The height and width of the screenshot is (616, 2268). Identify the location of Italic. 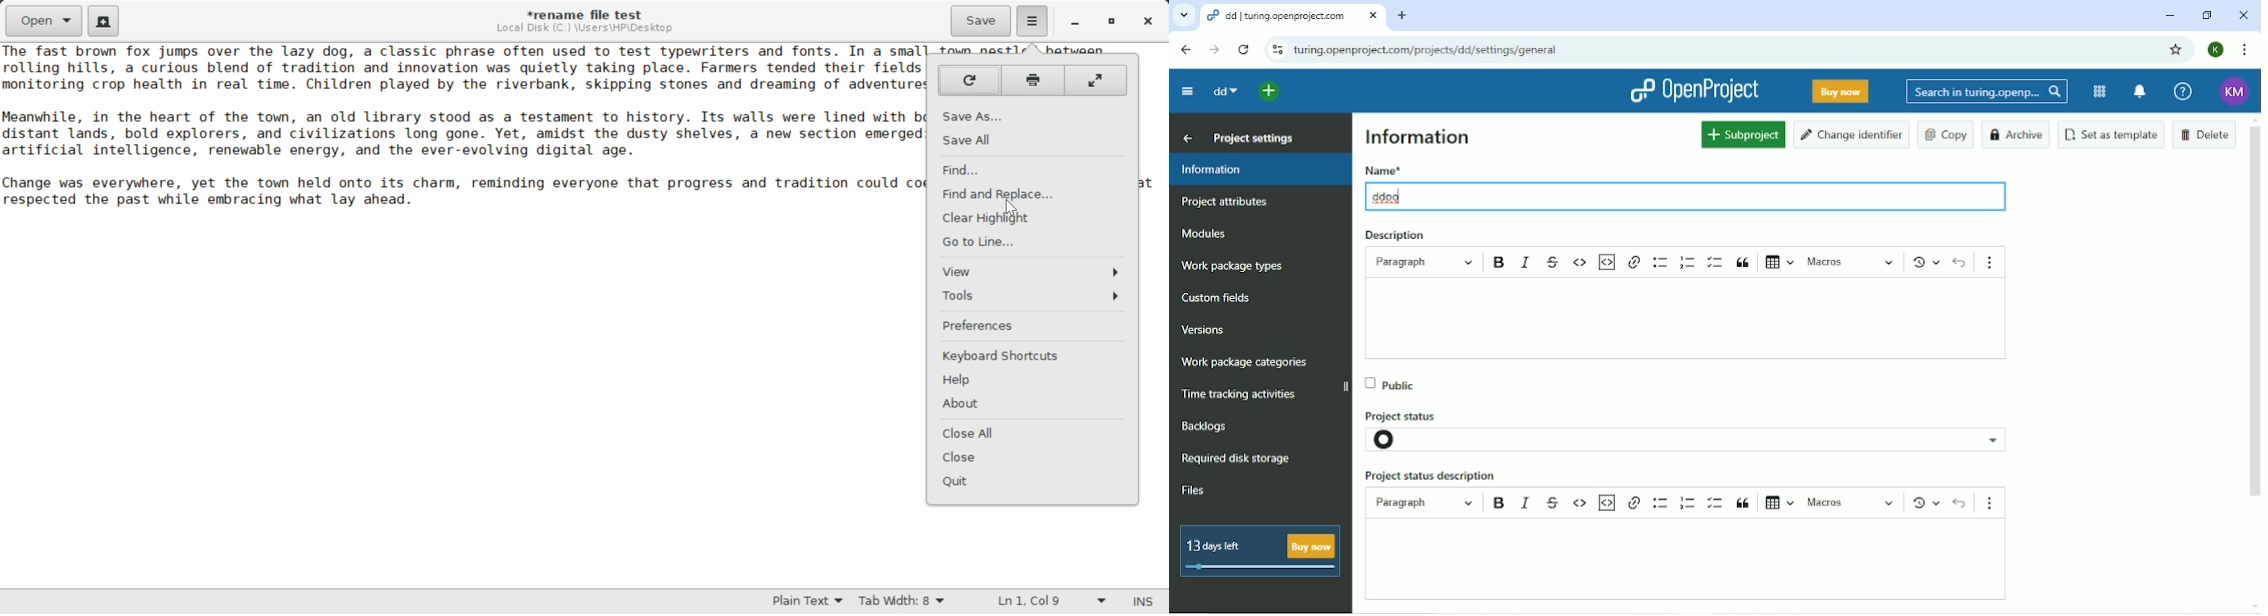
(1526, 263).